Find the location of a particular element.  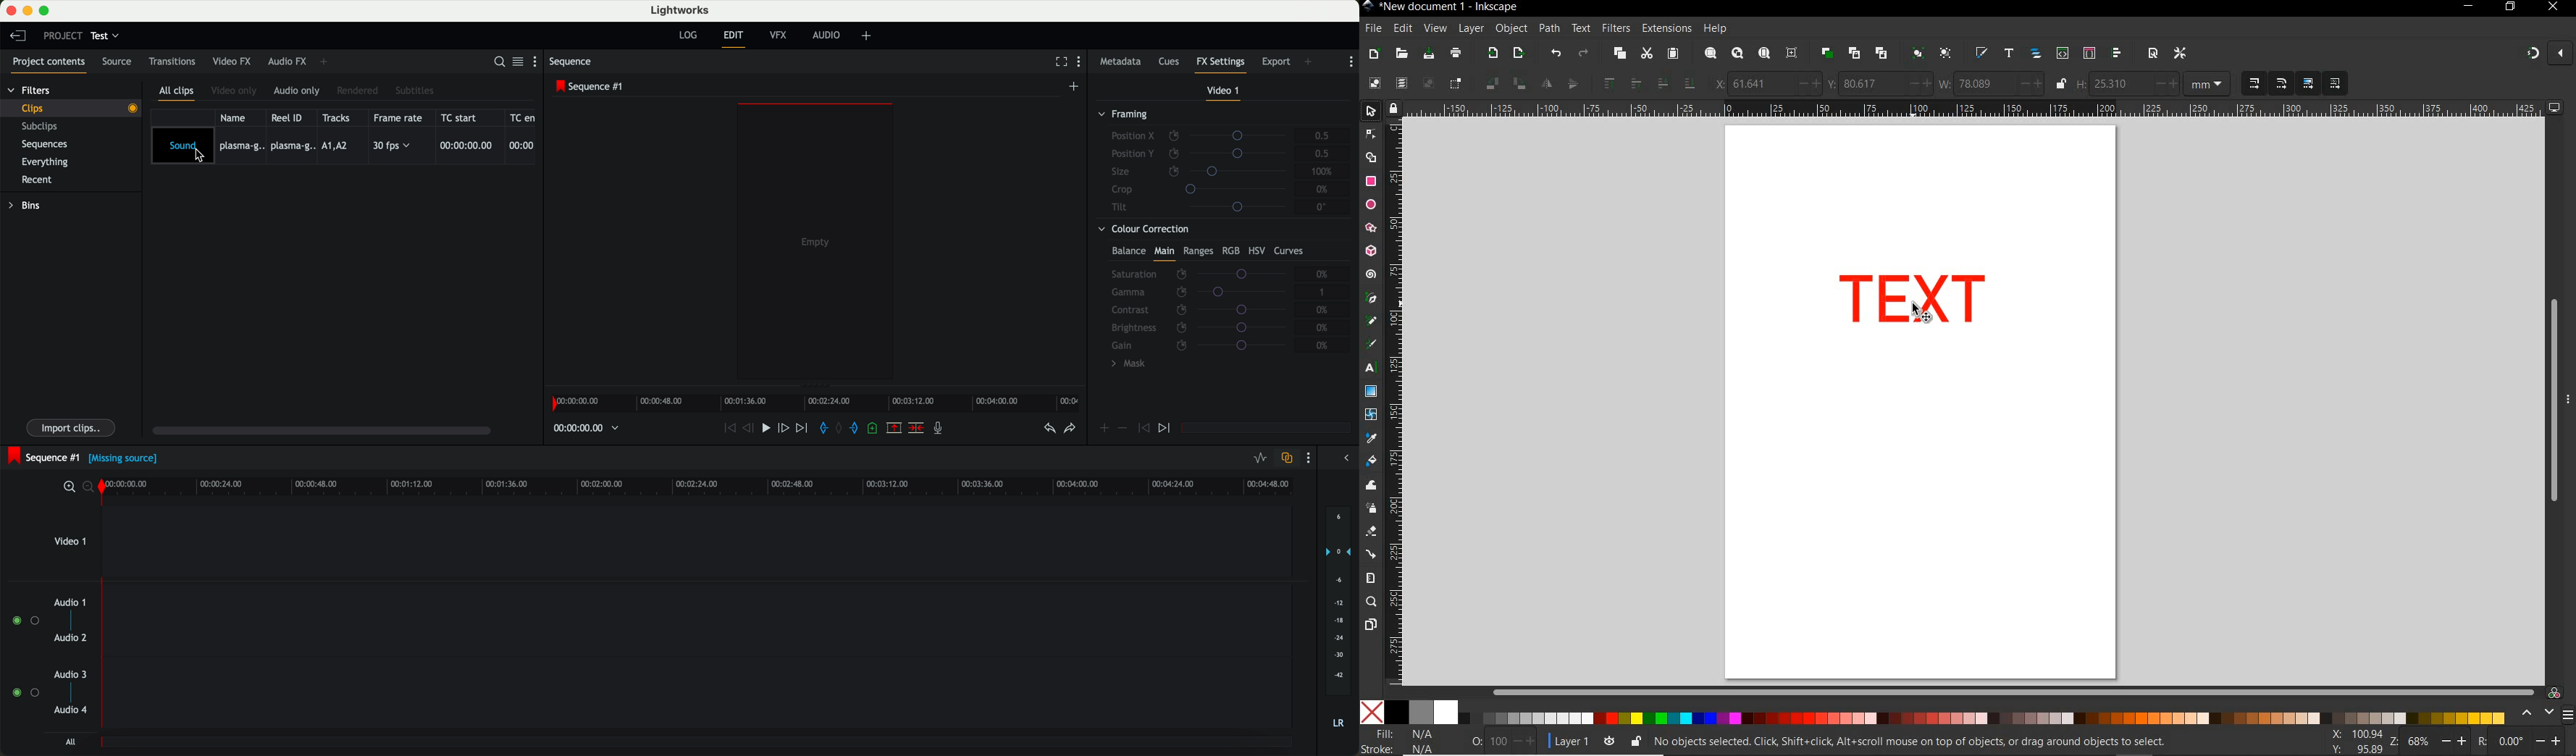

exit is located at coordinates (733, 39).